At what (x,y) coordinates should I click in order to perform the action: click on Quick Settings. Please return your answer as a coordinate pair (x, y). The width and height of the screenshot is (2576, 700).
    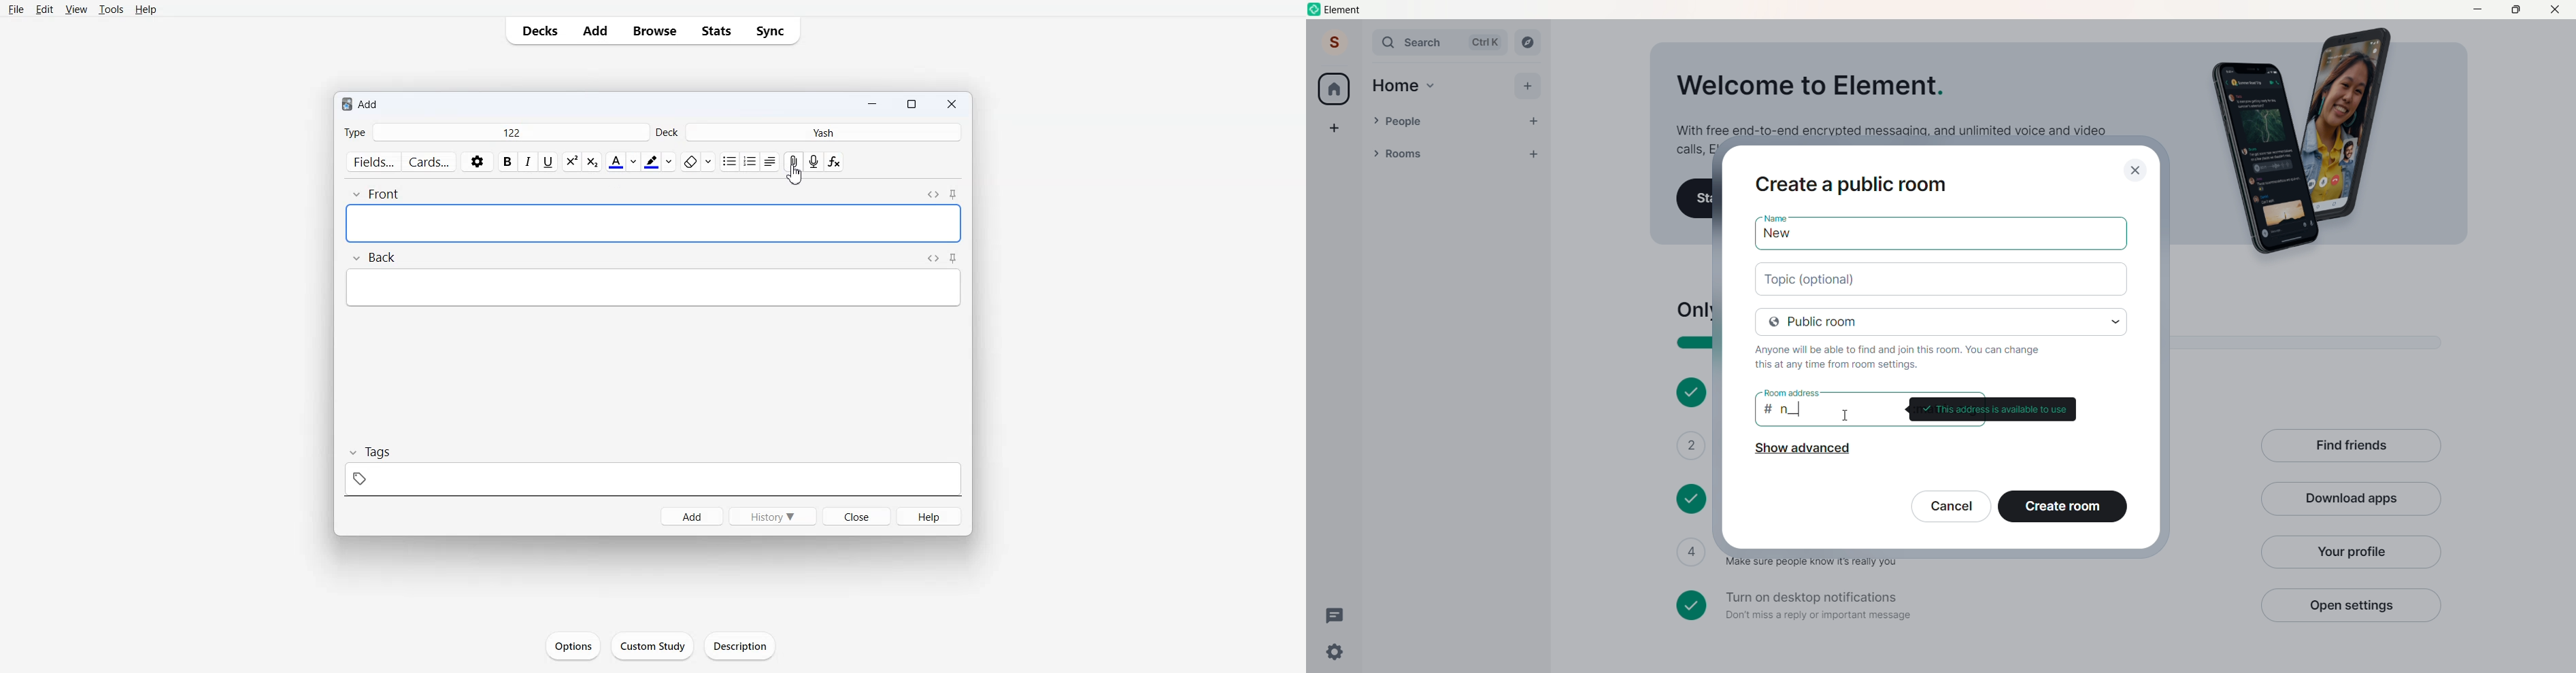
    Looking at the image, I should click on (1335, 652).